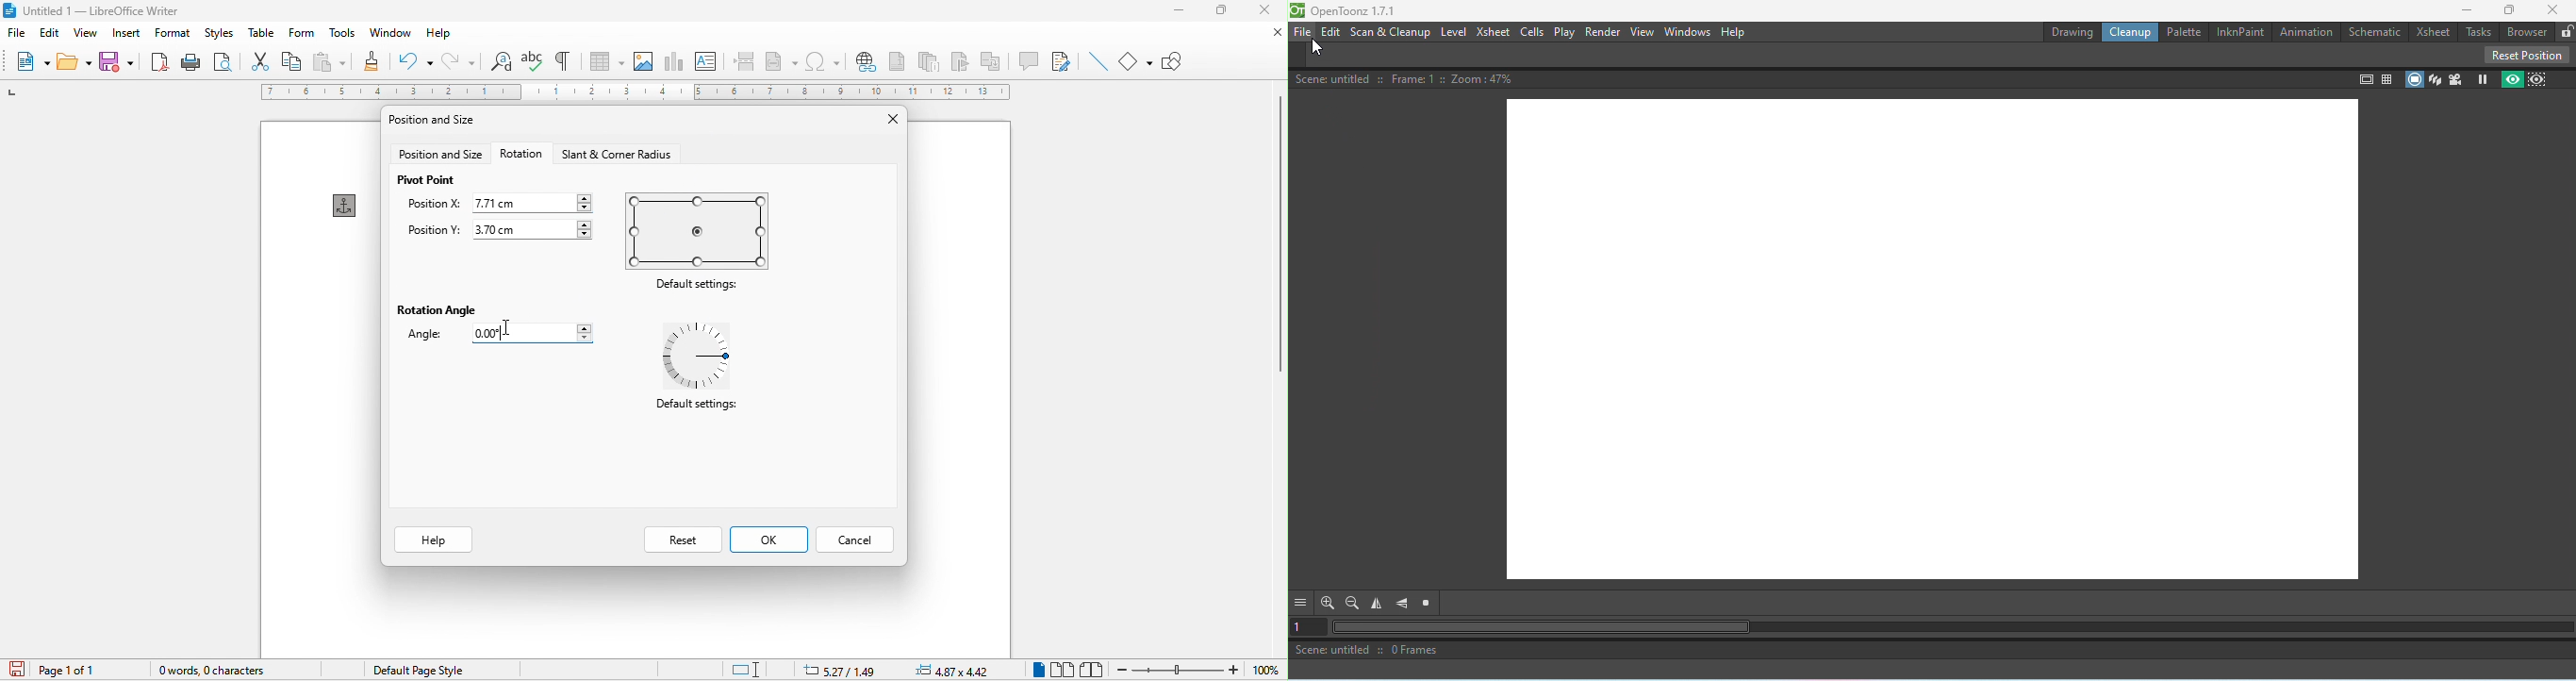 This screenshot has height=700, width=2576. I want to click on page break, so click(742, 59).